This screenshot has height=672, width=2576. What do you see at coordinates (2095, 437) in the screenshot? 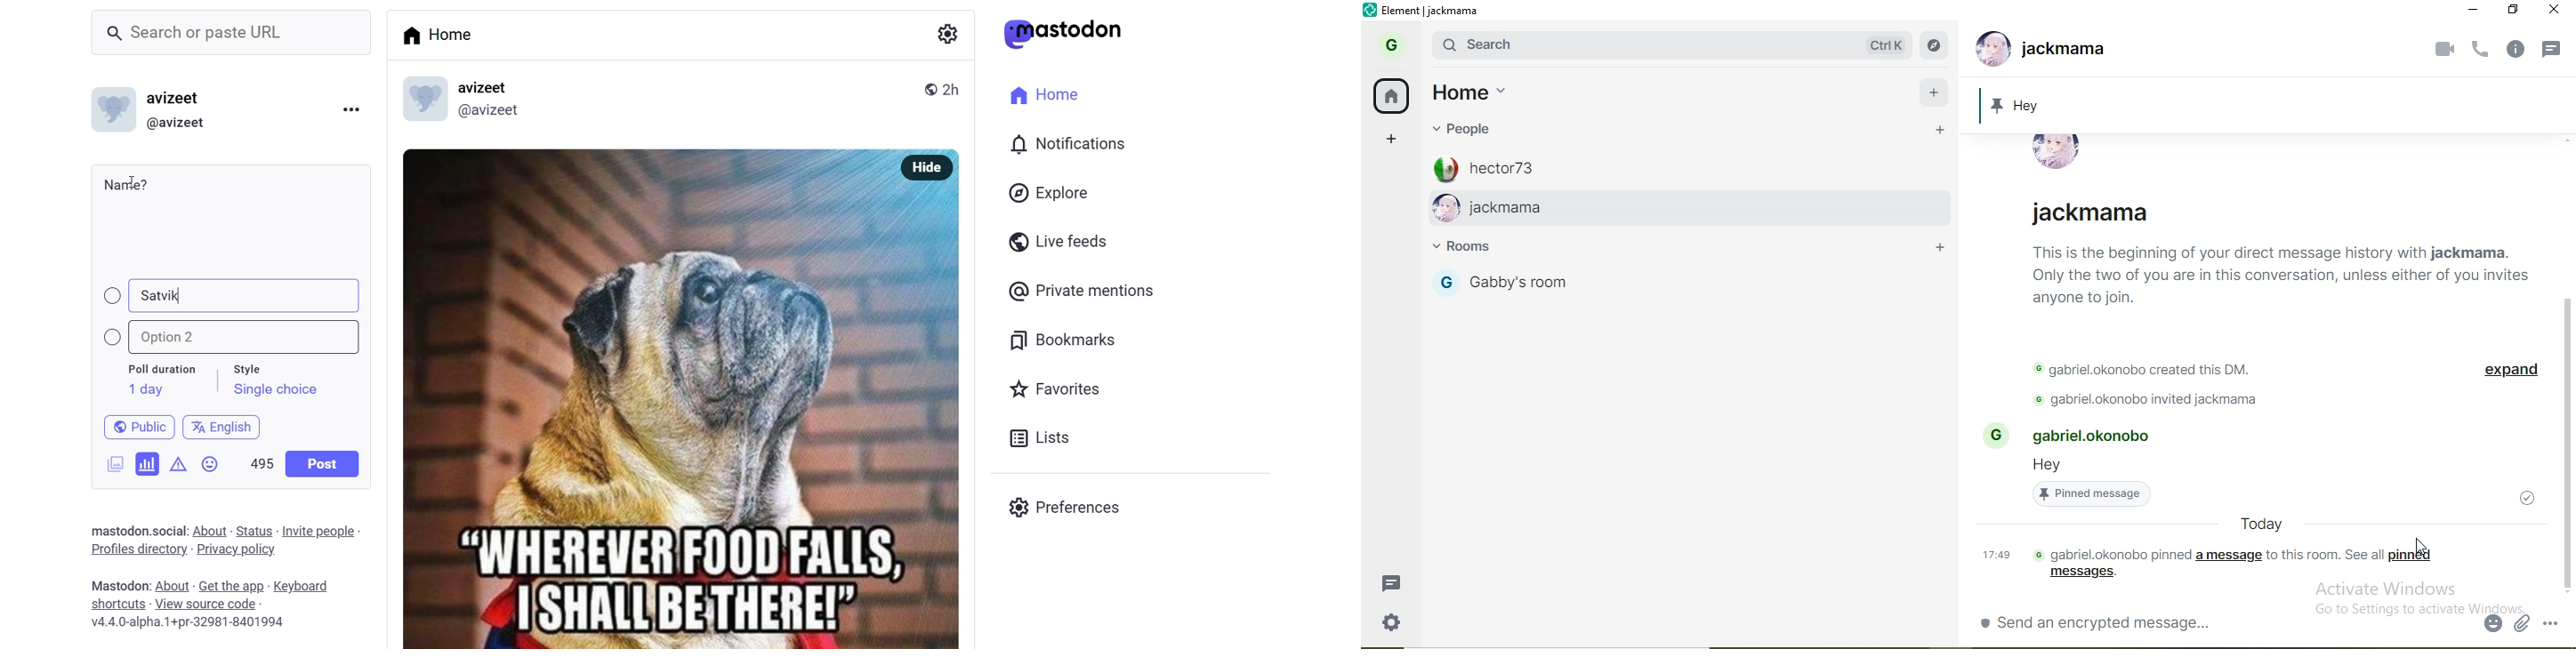
I see `` at bounding box center [2095, 437].